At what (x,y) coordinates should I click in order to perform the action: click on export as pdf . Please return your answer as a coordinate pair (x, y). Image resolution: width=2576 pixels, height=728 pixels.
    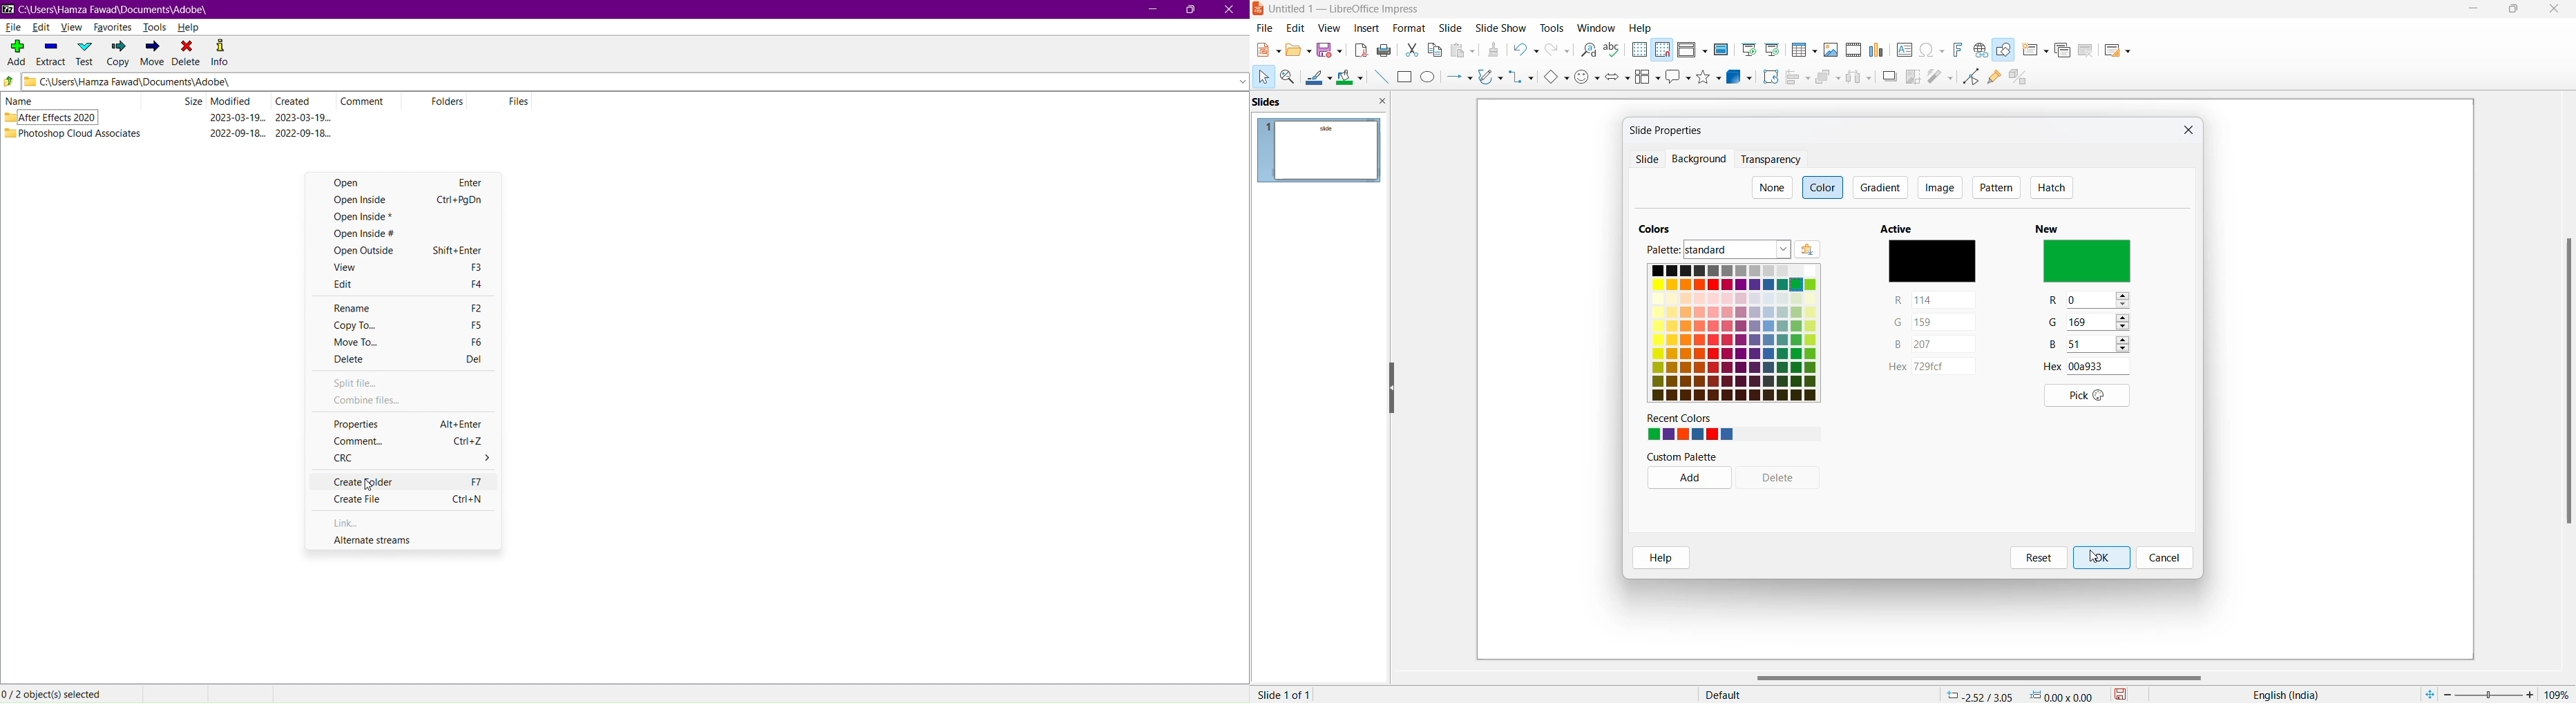
    Looking at the image, I should click on (1360, 50).